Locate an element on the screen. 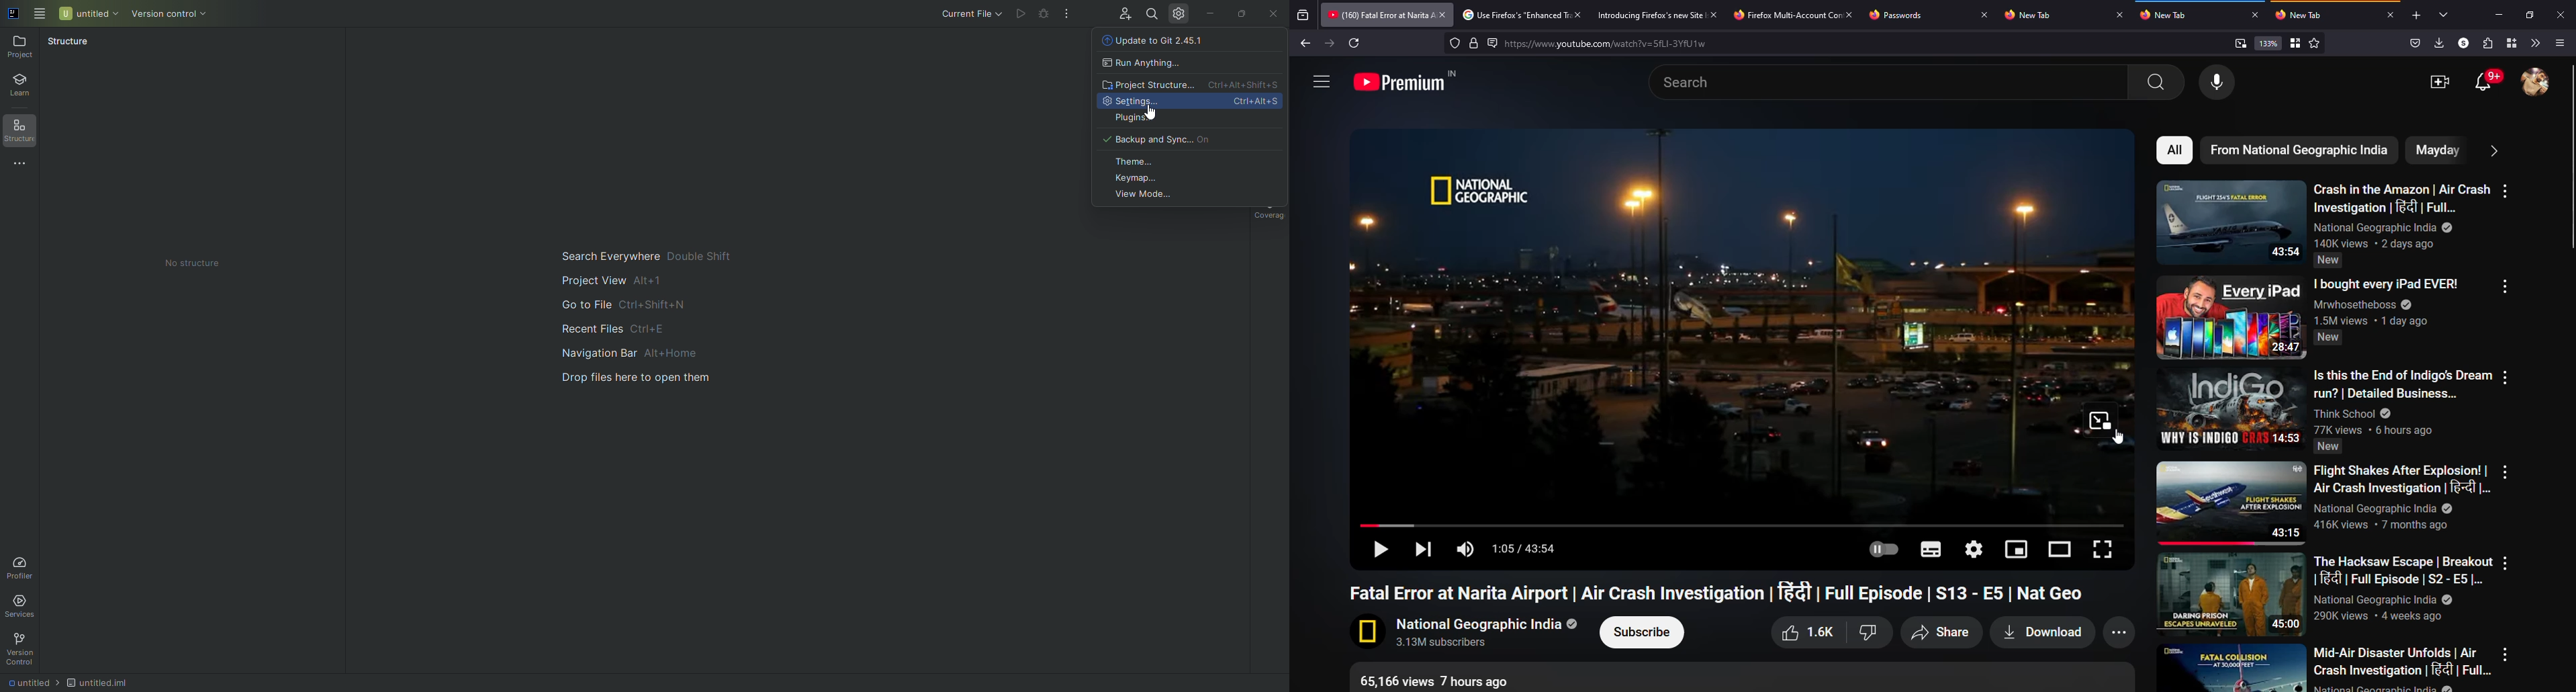 The height and width of the screenshot is (700, 2576). floating video playback is located at coordinates (2100, 420).